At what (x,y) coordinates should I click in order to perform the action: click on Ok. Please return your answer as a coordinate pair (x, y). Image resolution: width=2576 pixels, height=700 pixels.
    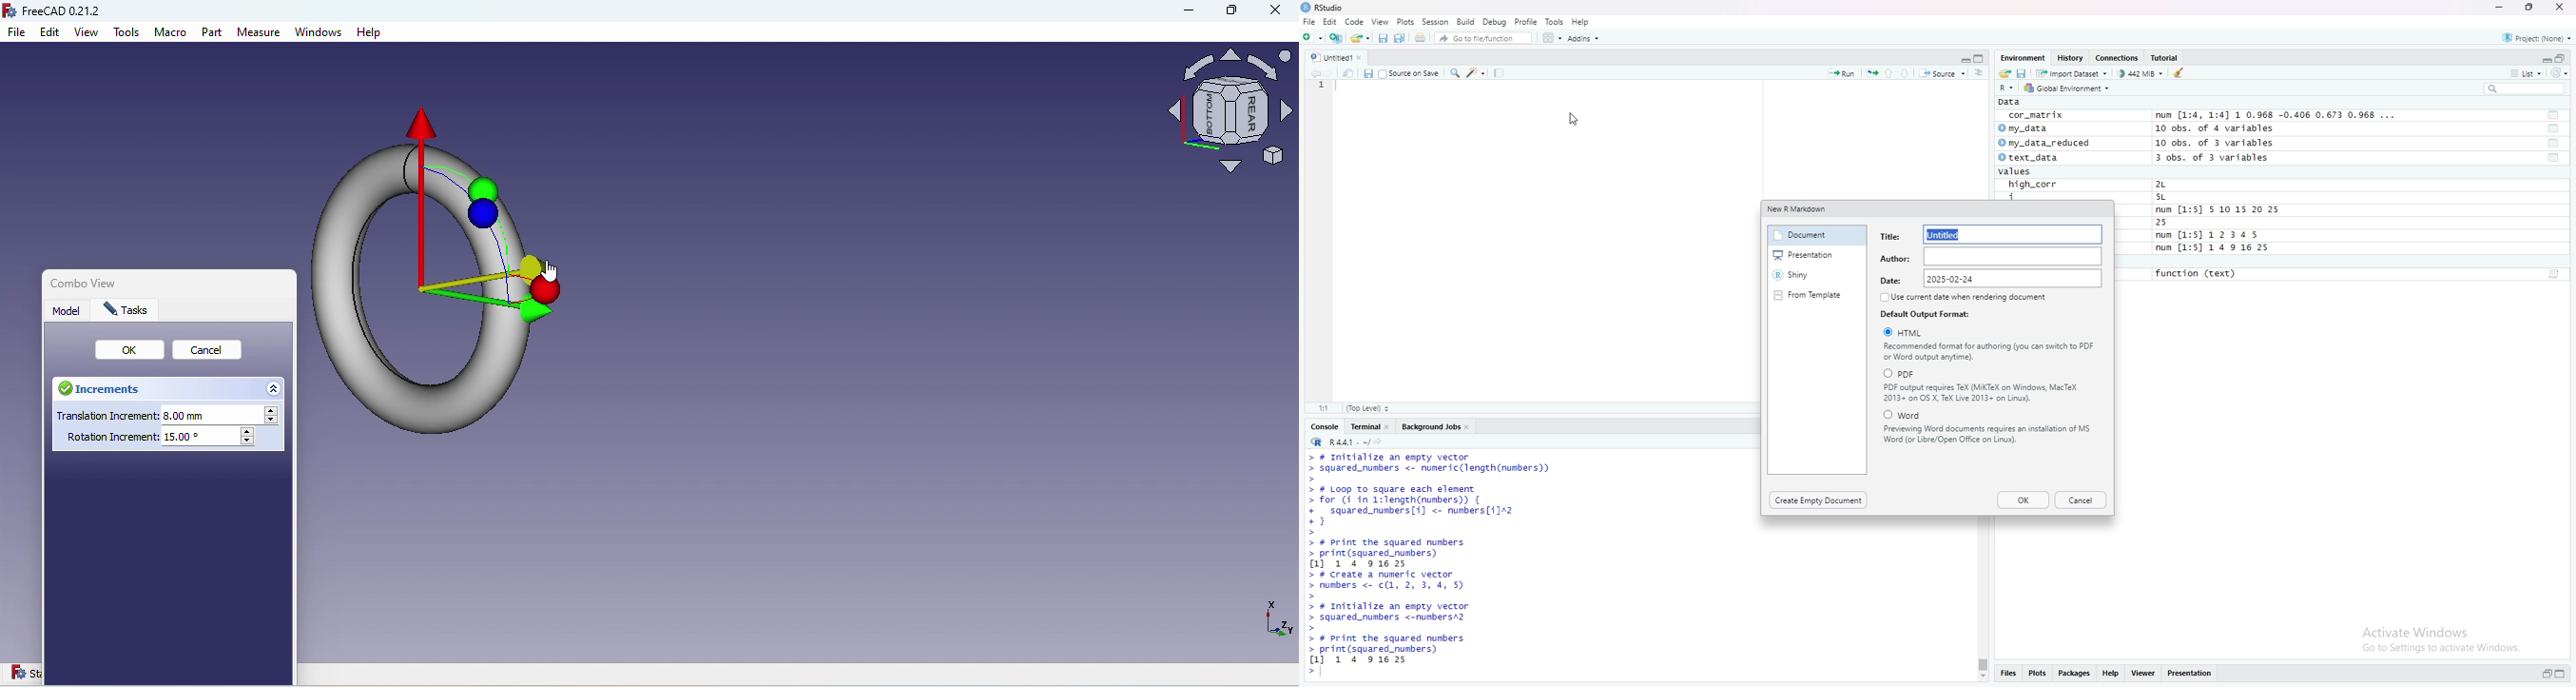
    Looking at the image, I should click on (2021, 500).